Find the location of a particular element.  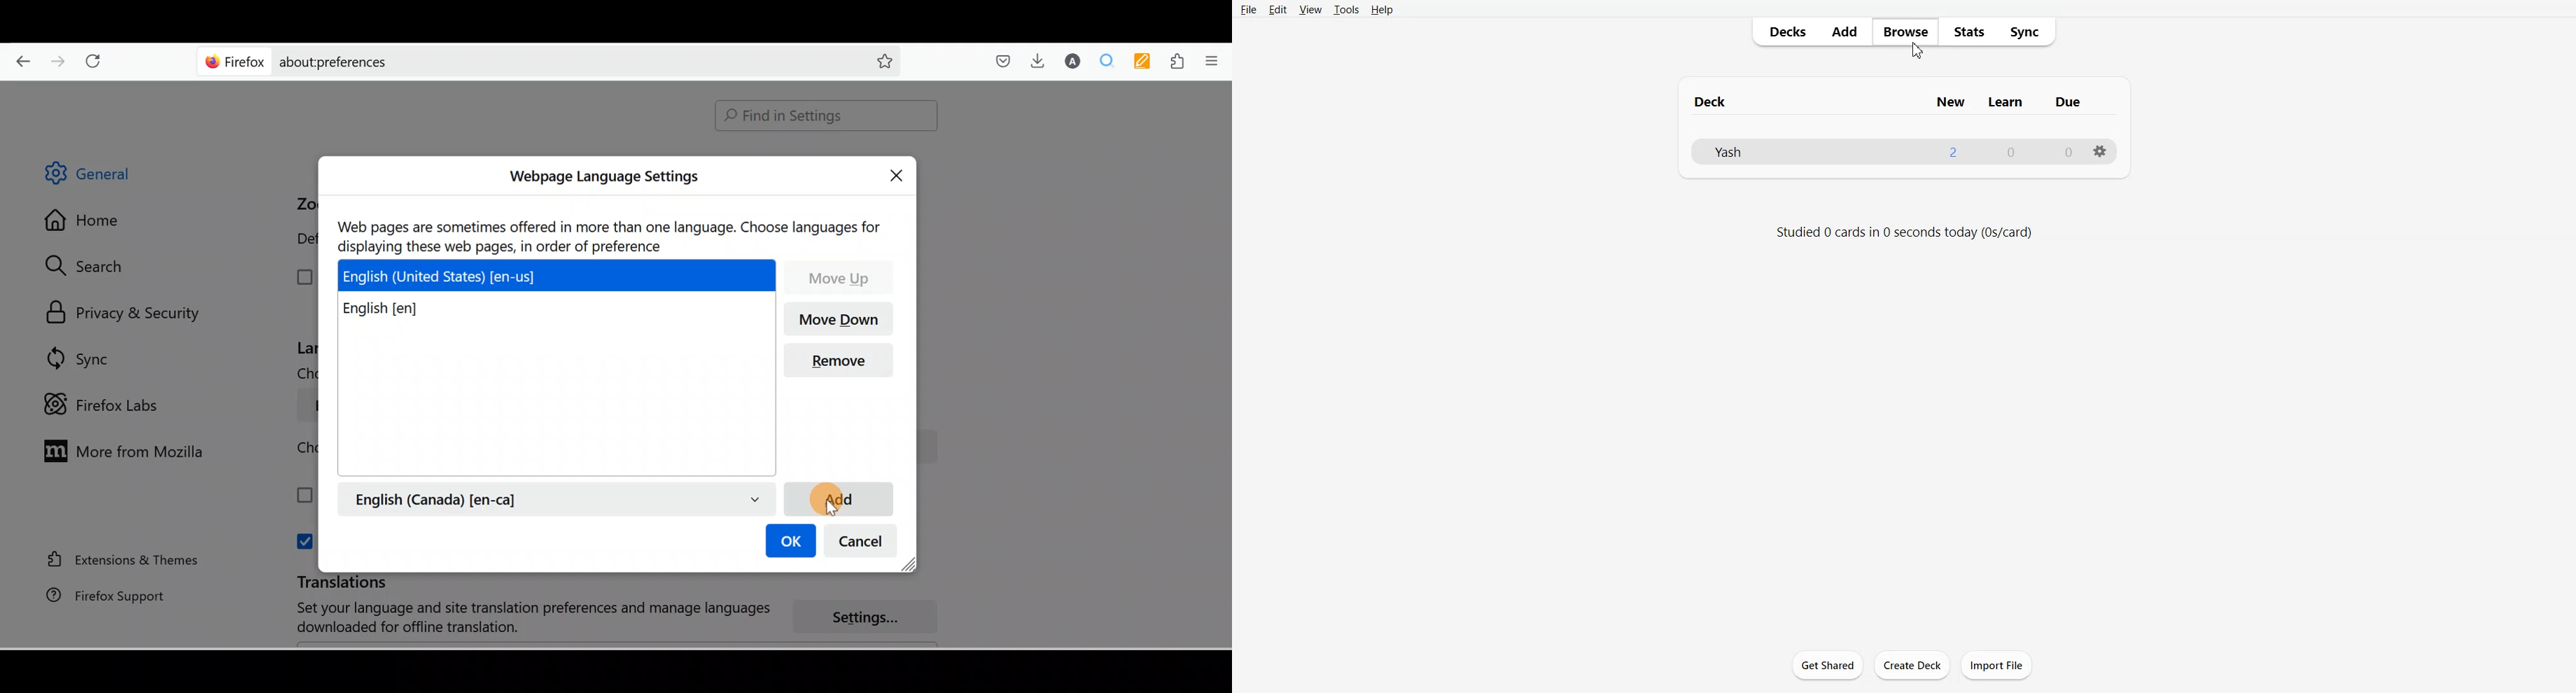

English (Canada) [en-ca] is located at coordinates (556, 499).